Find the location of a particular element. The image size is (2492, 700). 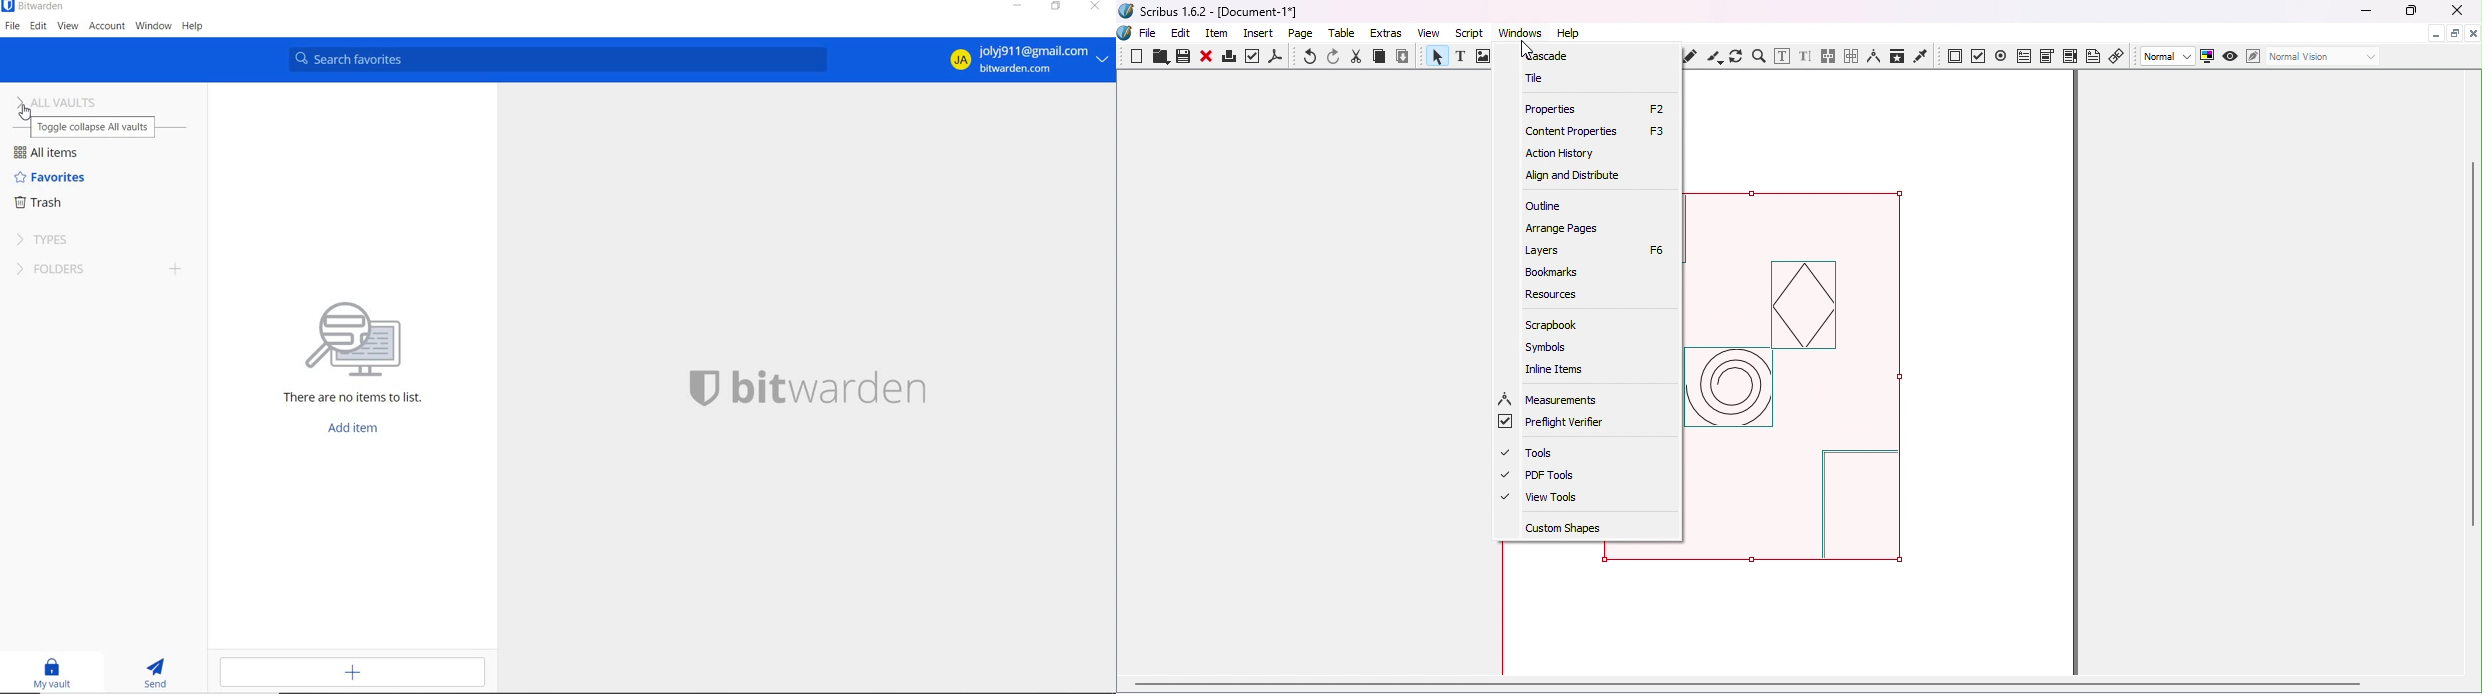

Close is located at coordinates (2453, 12).